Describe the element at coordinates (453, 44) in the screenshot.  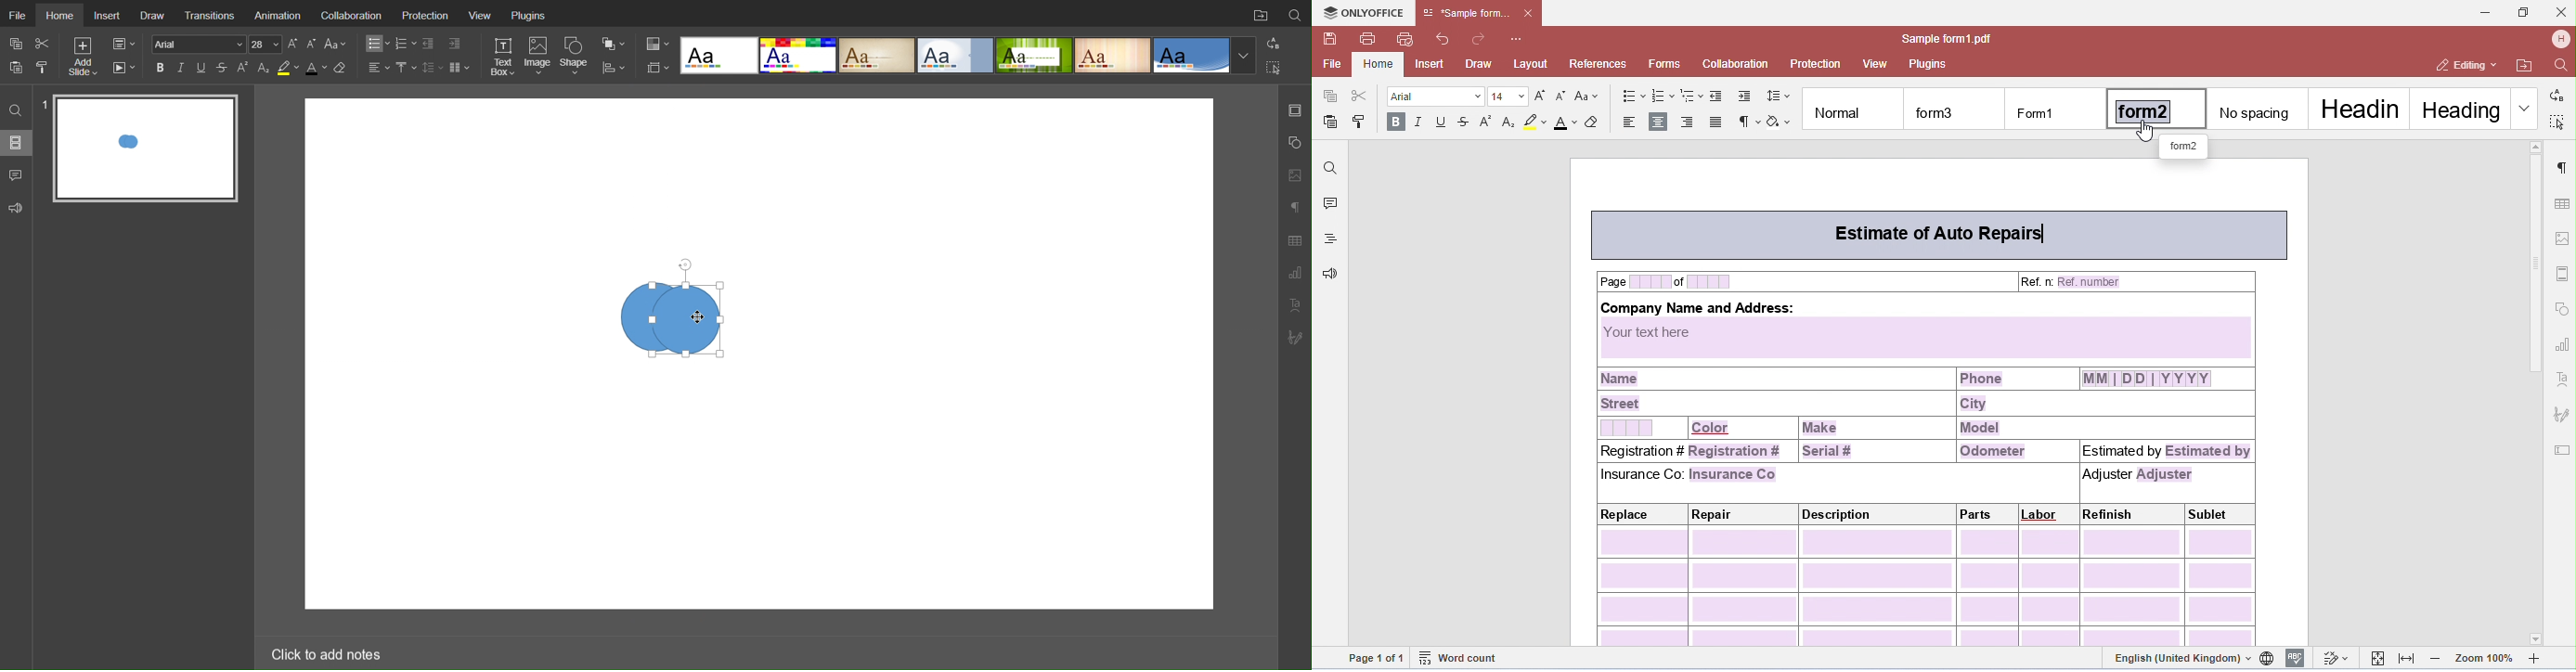
I see `Increase Indent` at that location.